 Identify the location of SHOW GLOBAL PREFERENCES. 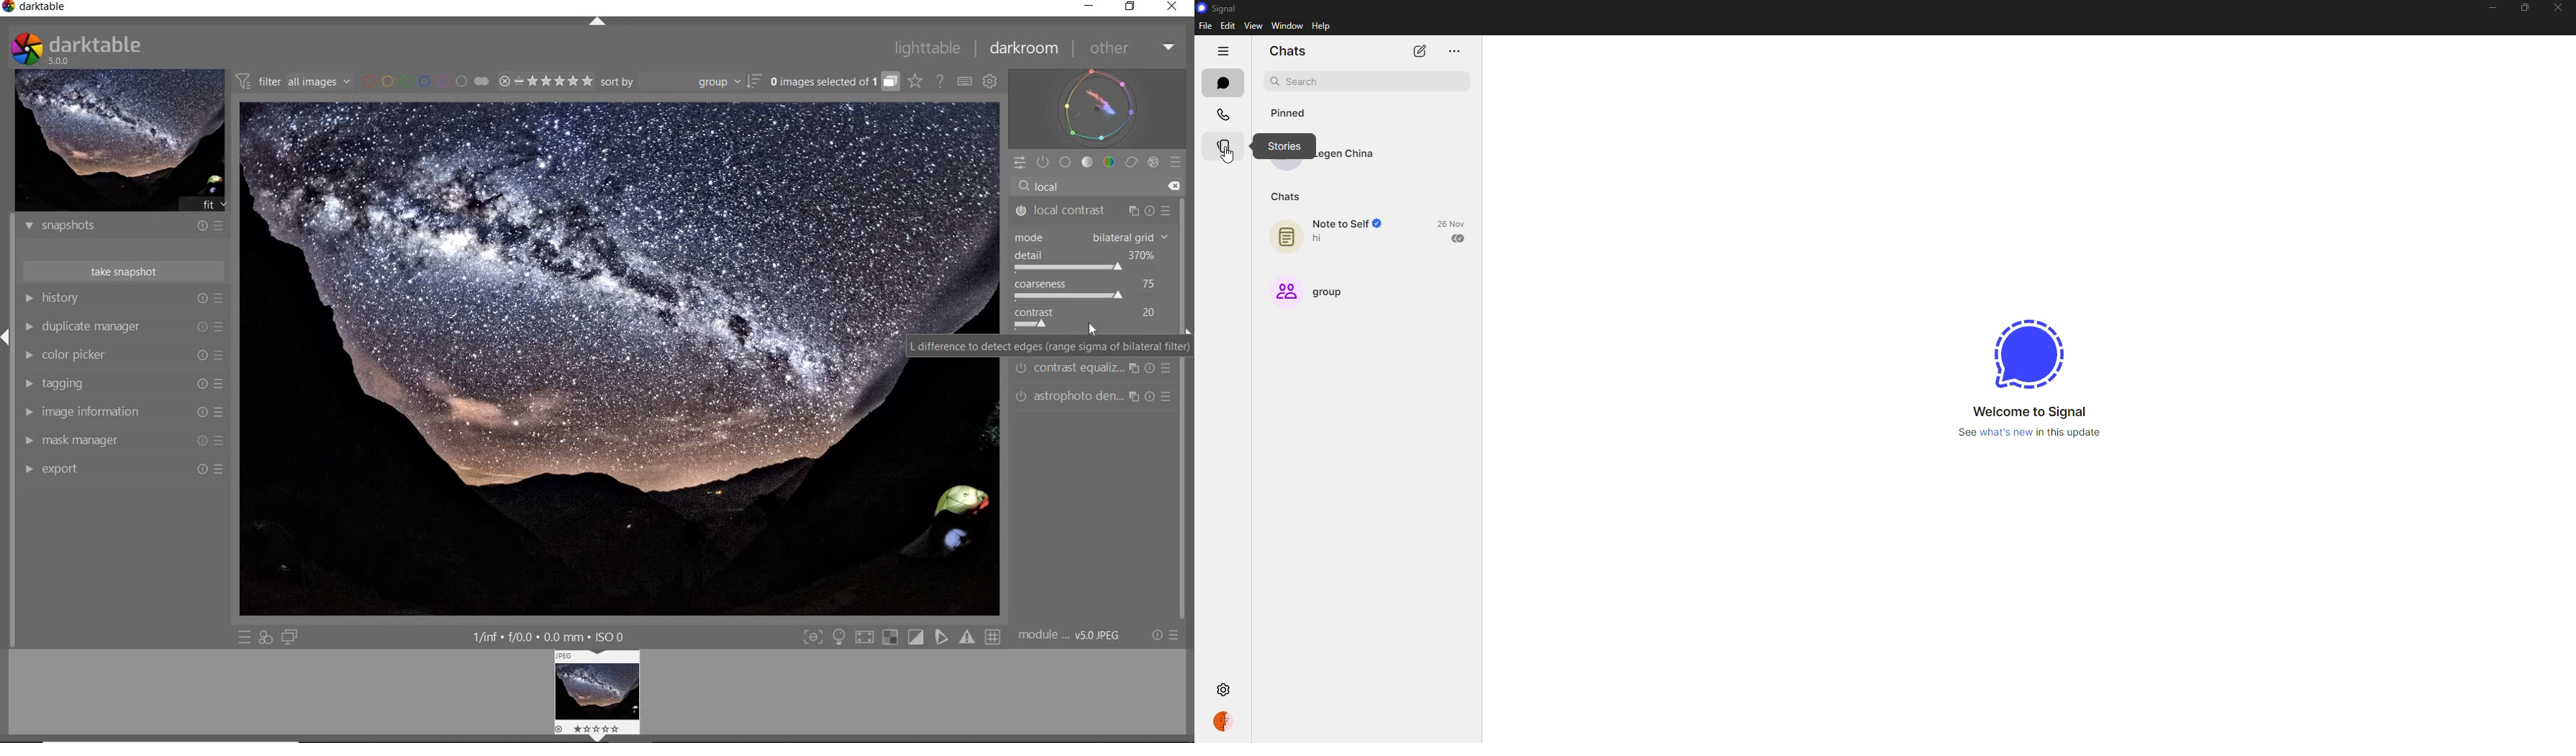
(989, 80).